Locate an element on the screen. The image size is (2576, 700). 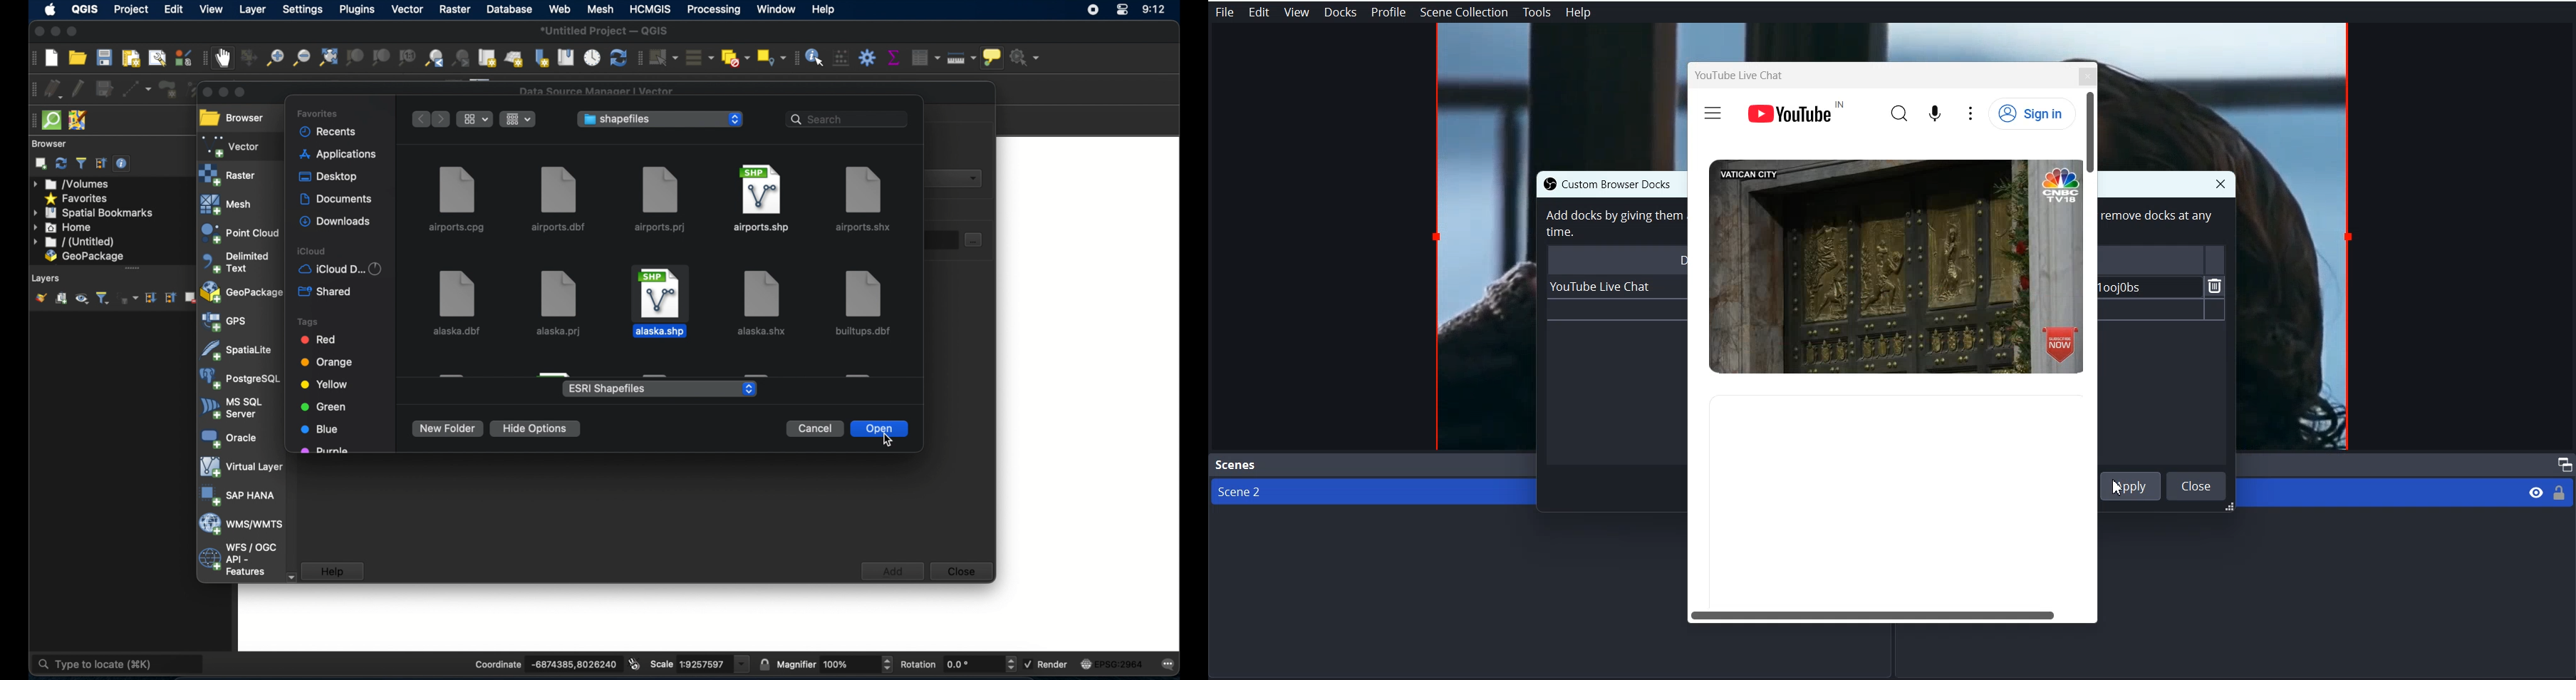
icloud is located at coordinates (311, 251).